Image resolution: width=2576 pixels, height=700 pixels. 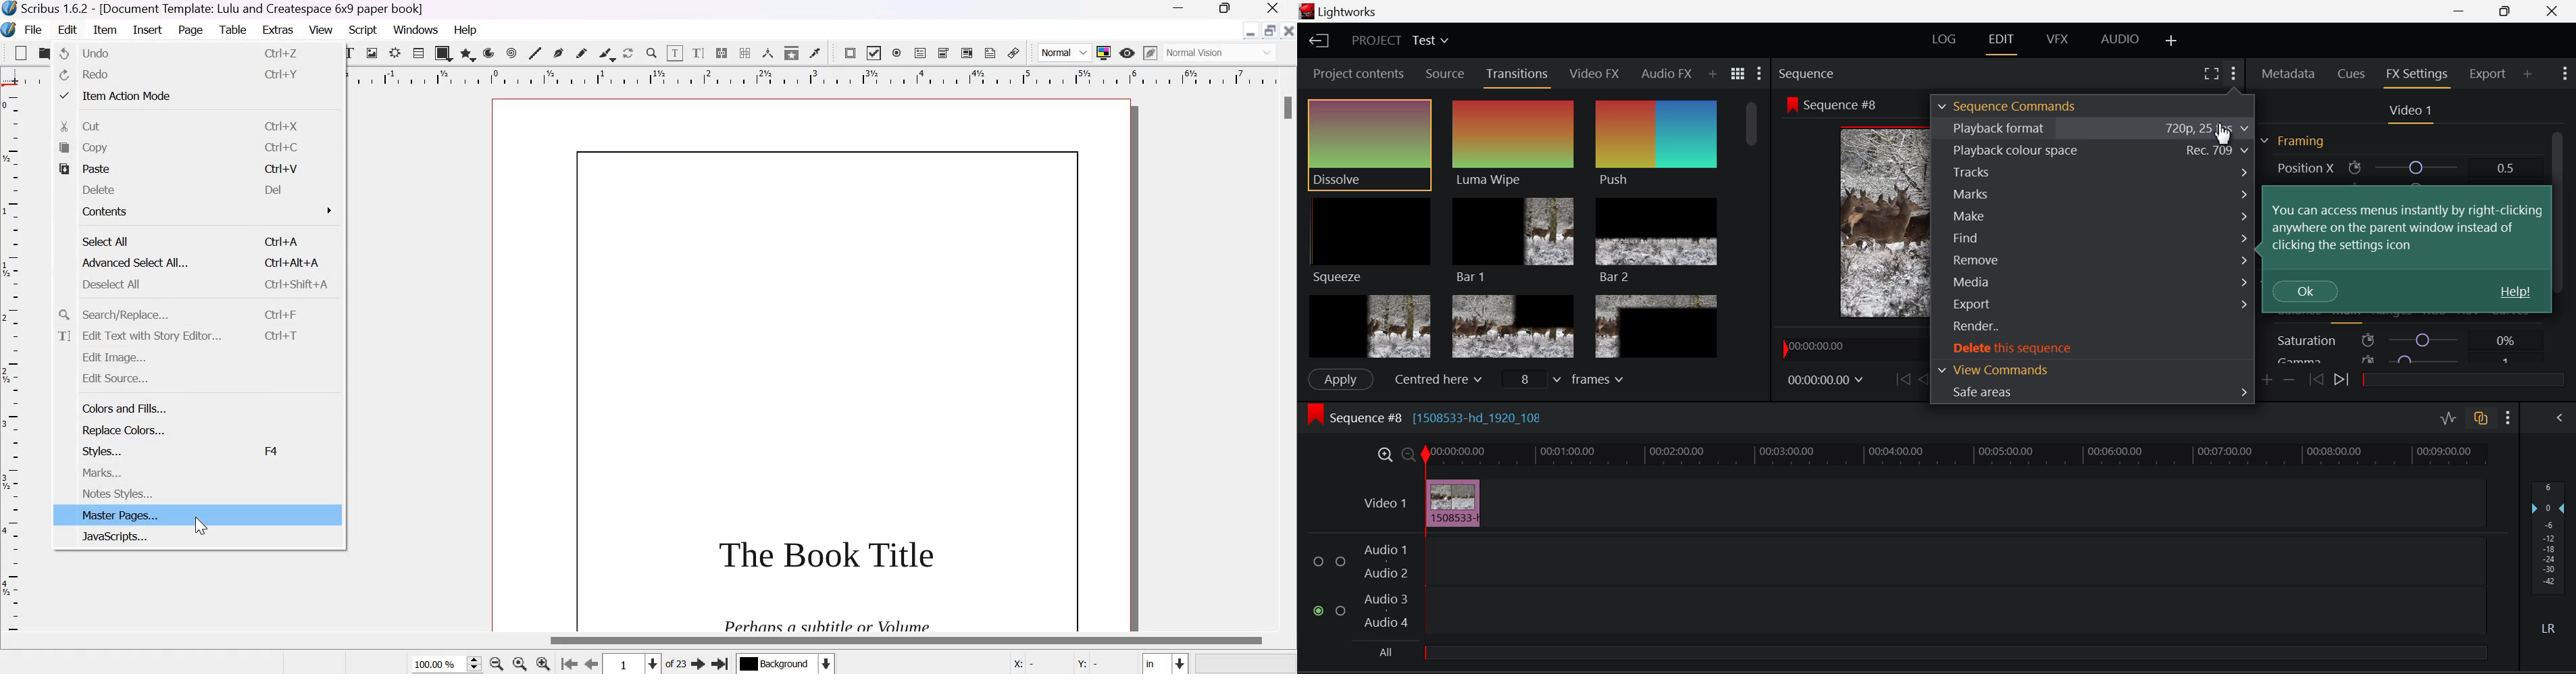 I want to click on edit source..., so click(x=118, y=380).